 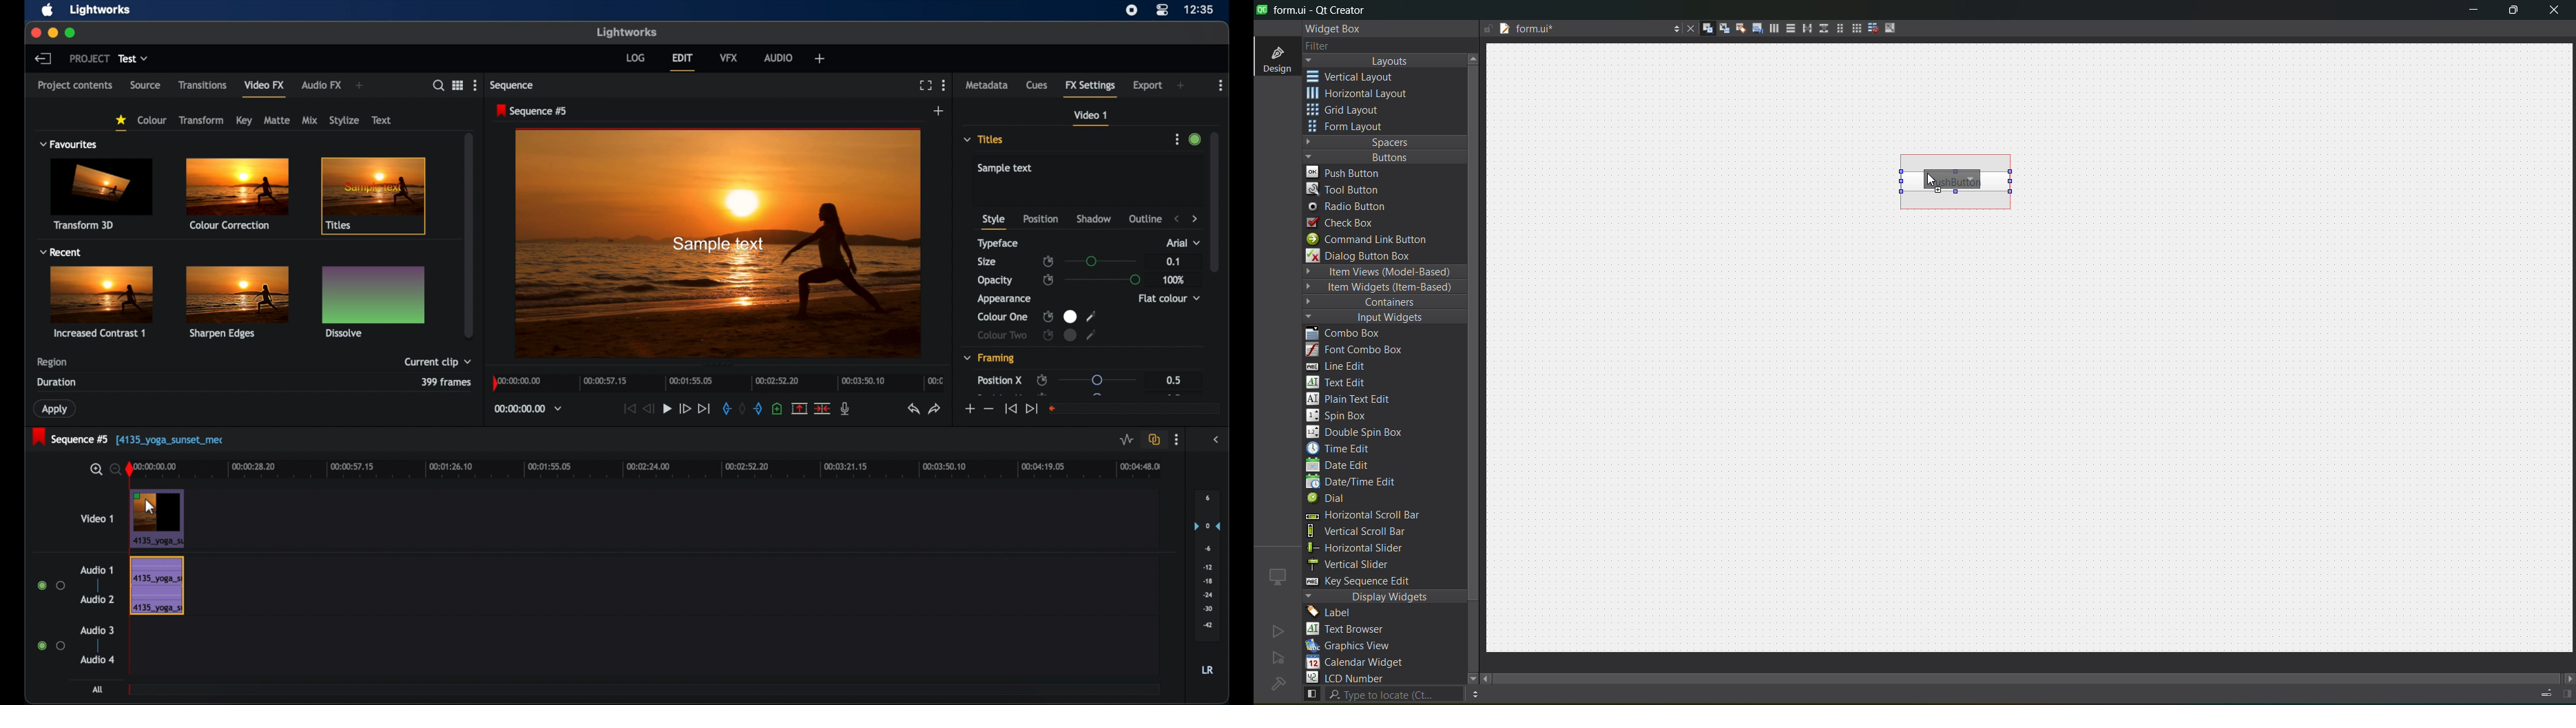 What do you see at coordinates (718, 243) in the screenshot?
I see `video preview` at bounding box center [718, 243].